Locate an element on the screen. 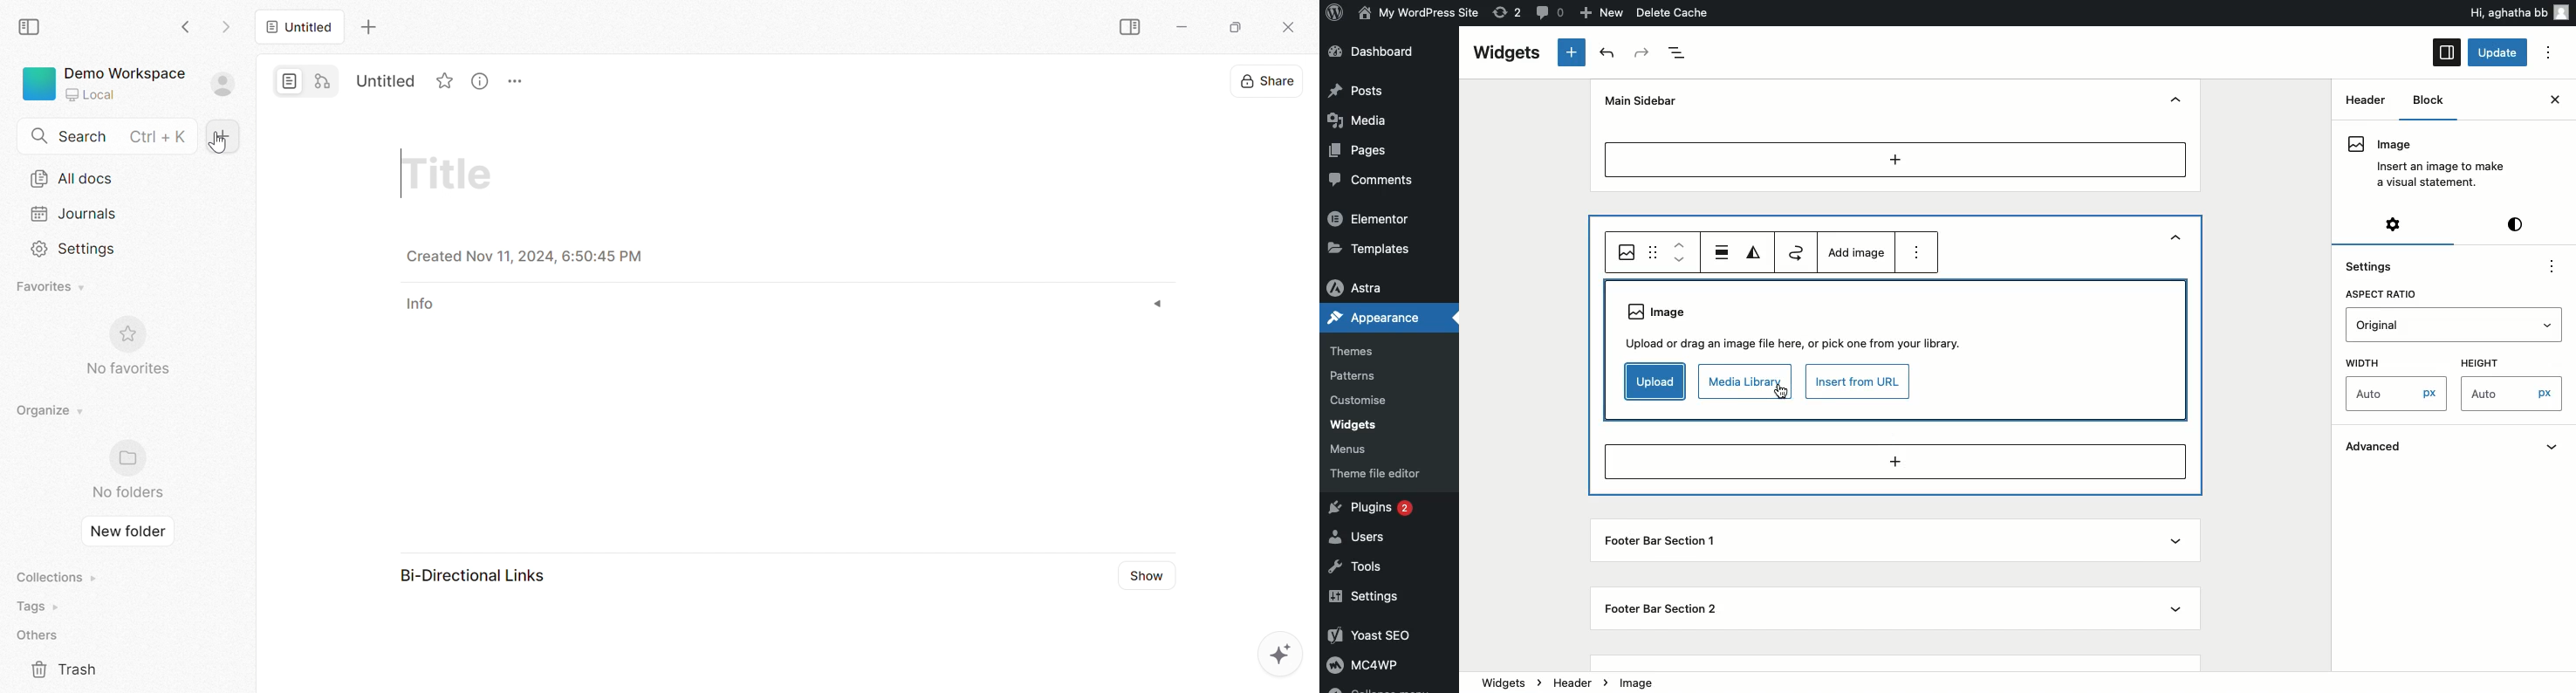 This screenshot has height=700, width=2576. View info is located at coordinates (480, 81).